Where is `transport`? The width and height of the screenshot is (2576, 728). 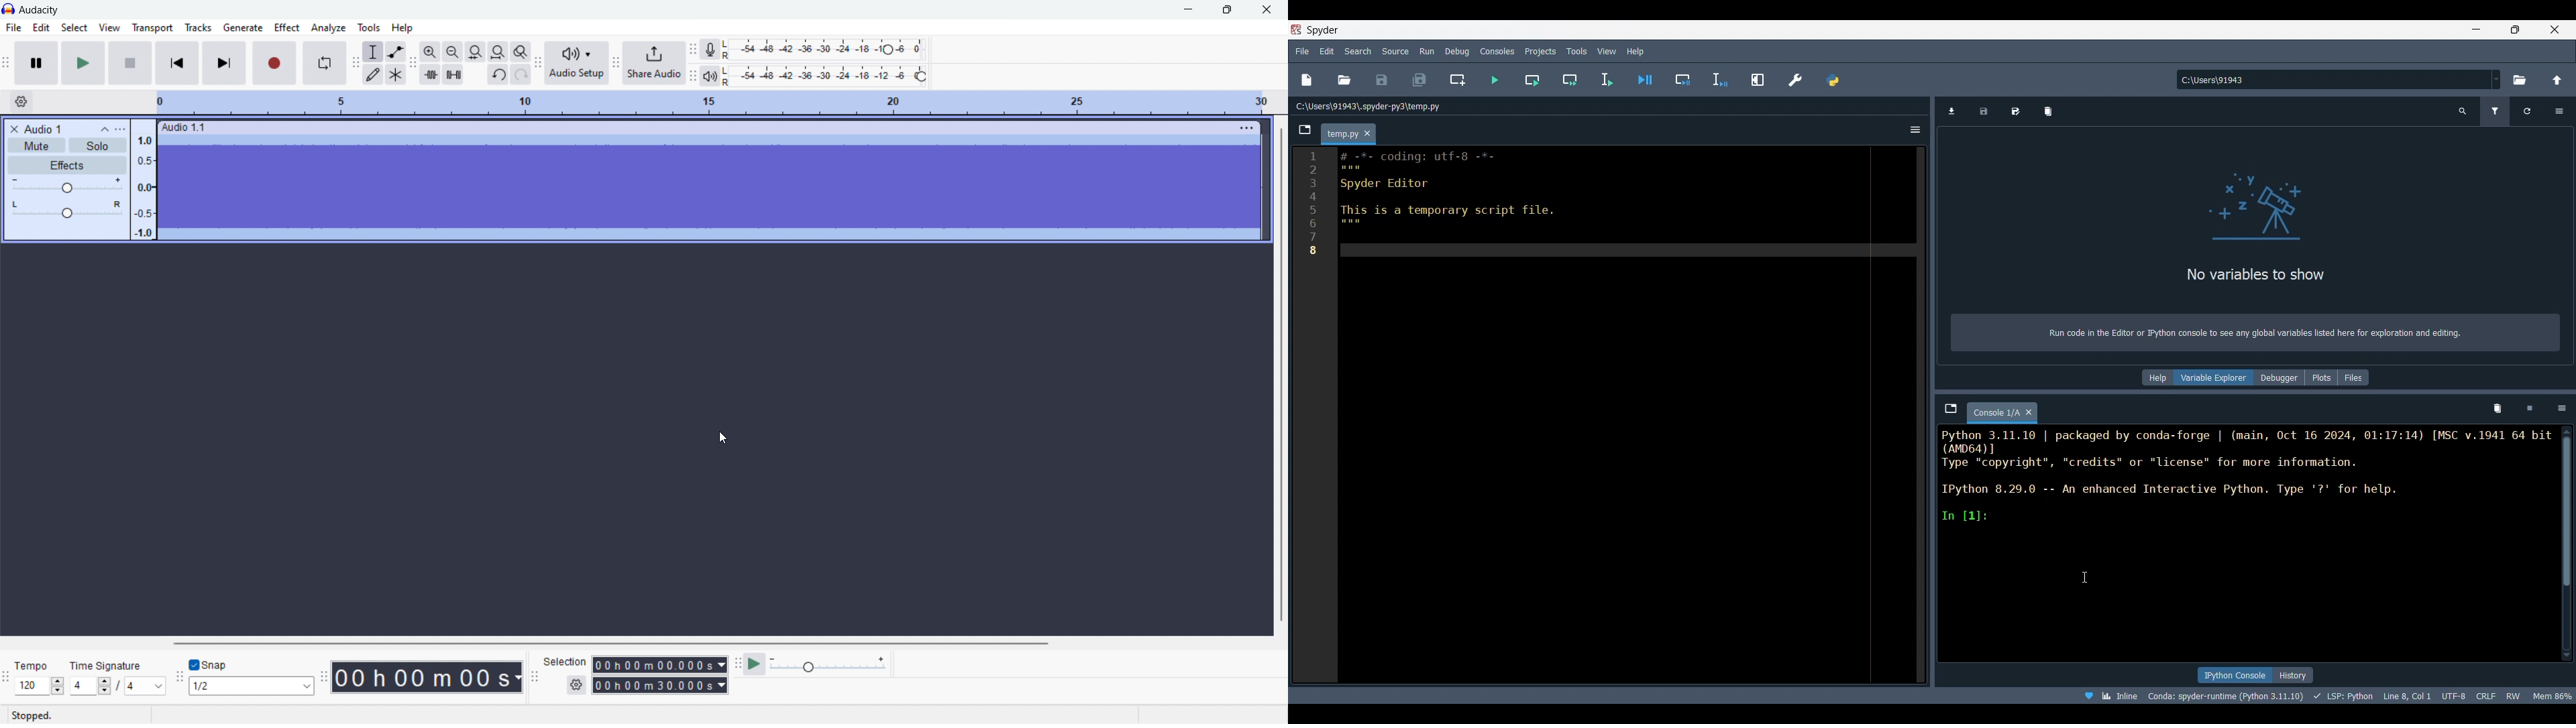
transport is located at coordinates (153, 28).